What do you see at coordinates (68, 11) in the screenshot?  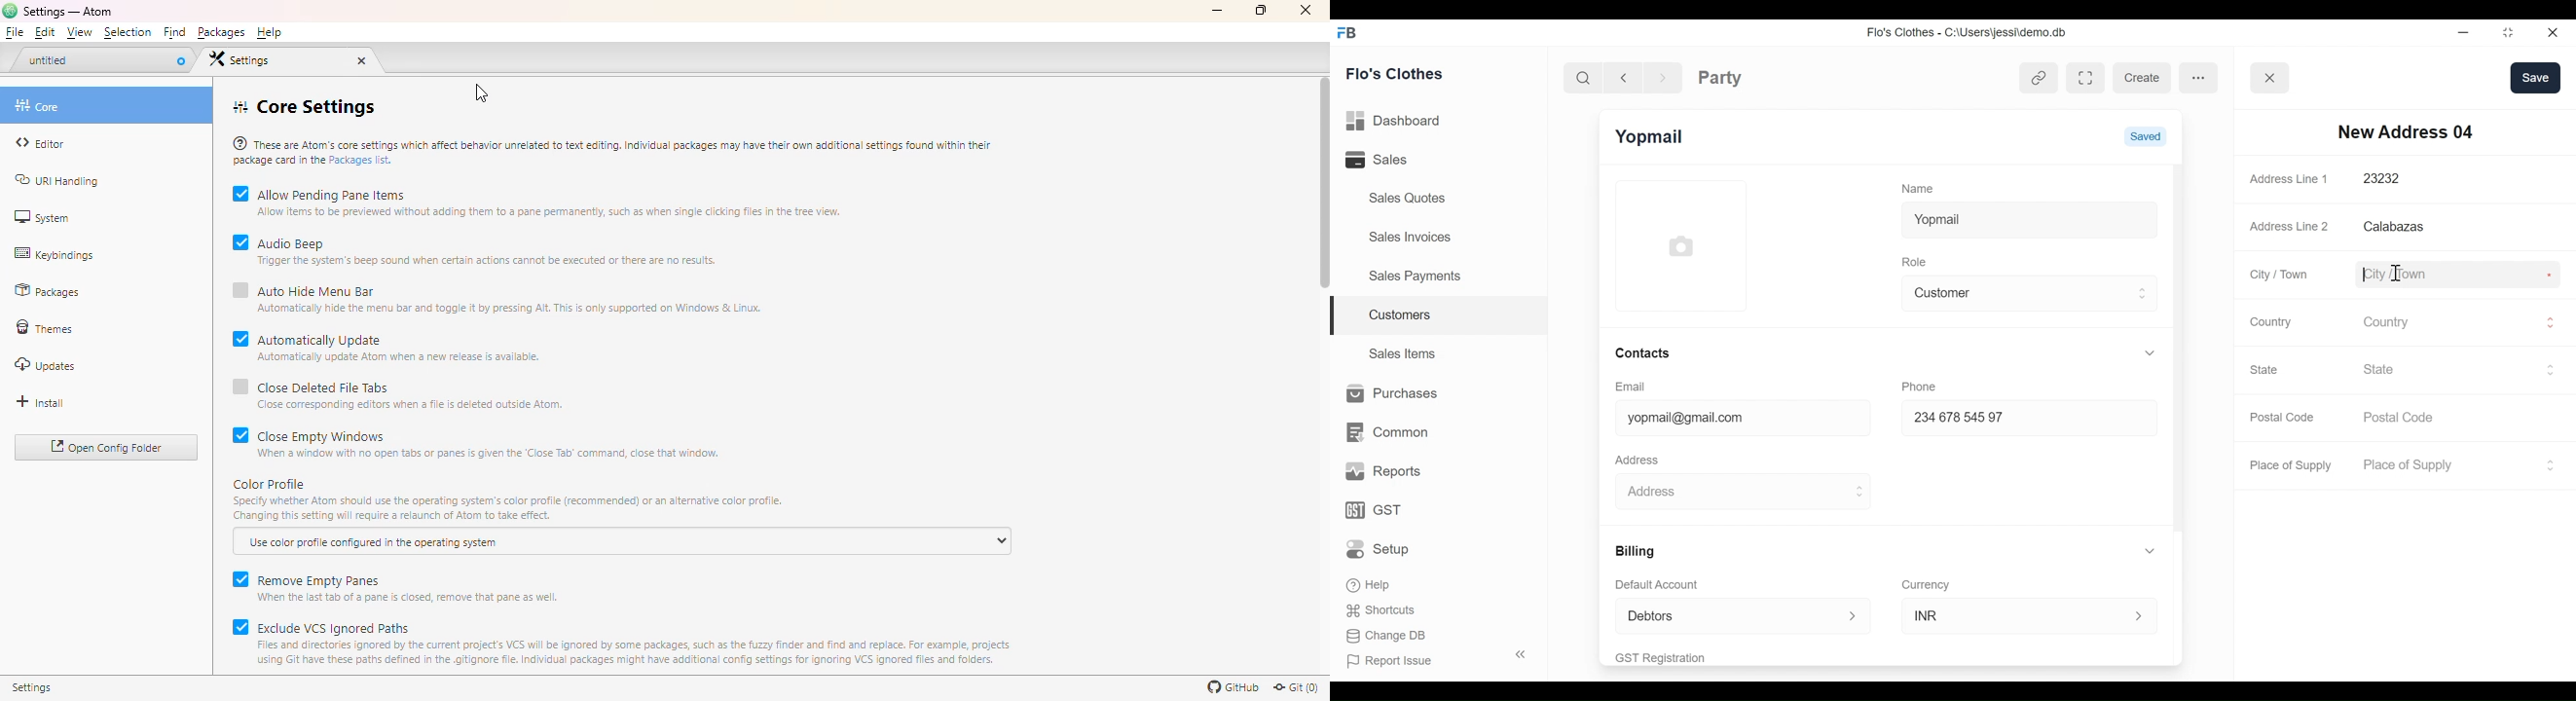 I see `title` at bounding box center [68, 11].